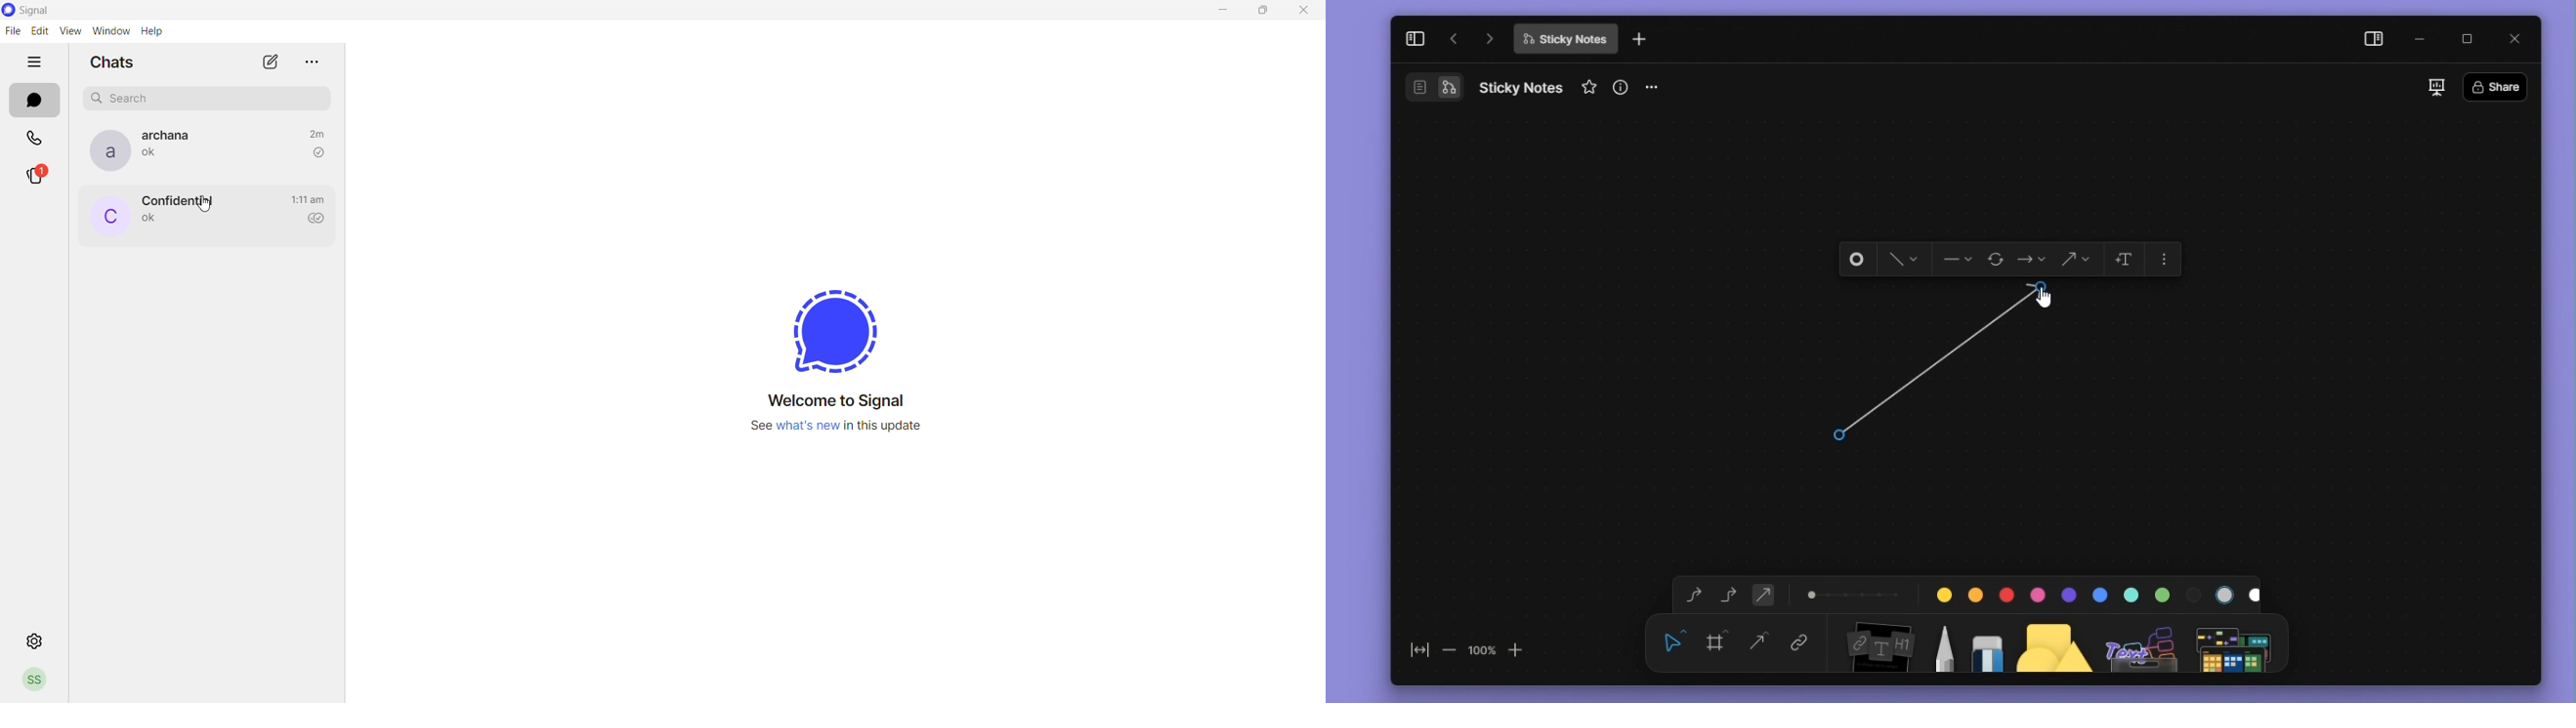  Describe the element at coordinates (1898, 260) in the screenshot. I see `style` at that location.